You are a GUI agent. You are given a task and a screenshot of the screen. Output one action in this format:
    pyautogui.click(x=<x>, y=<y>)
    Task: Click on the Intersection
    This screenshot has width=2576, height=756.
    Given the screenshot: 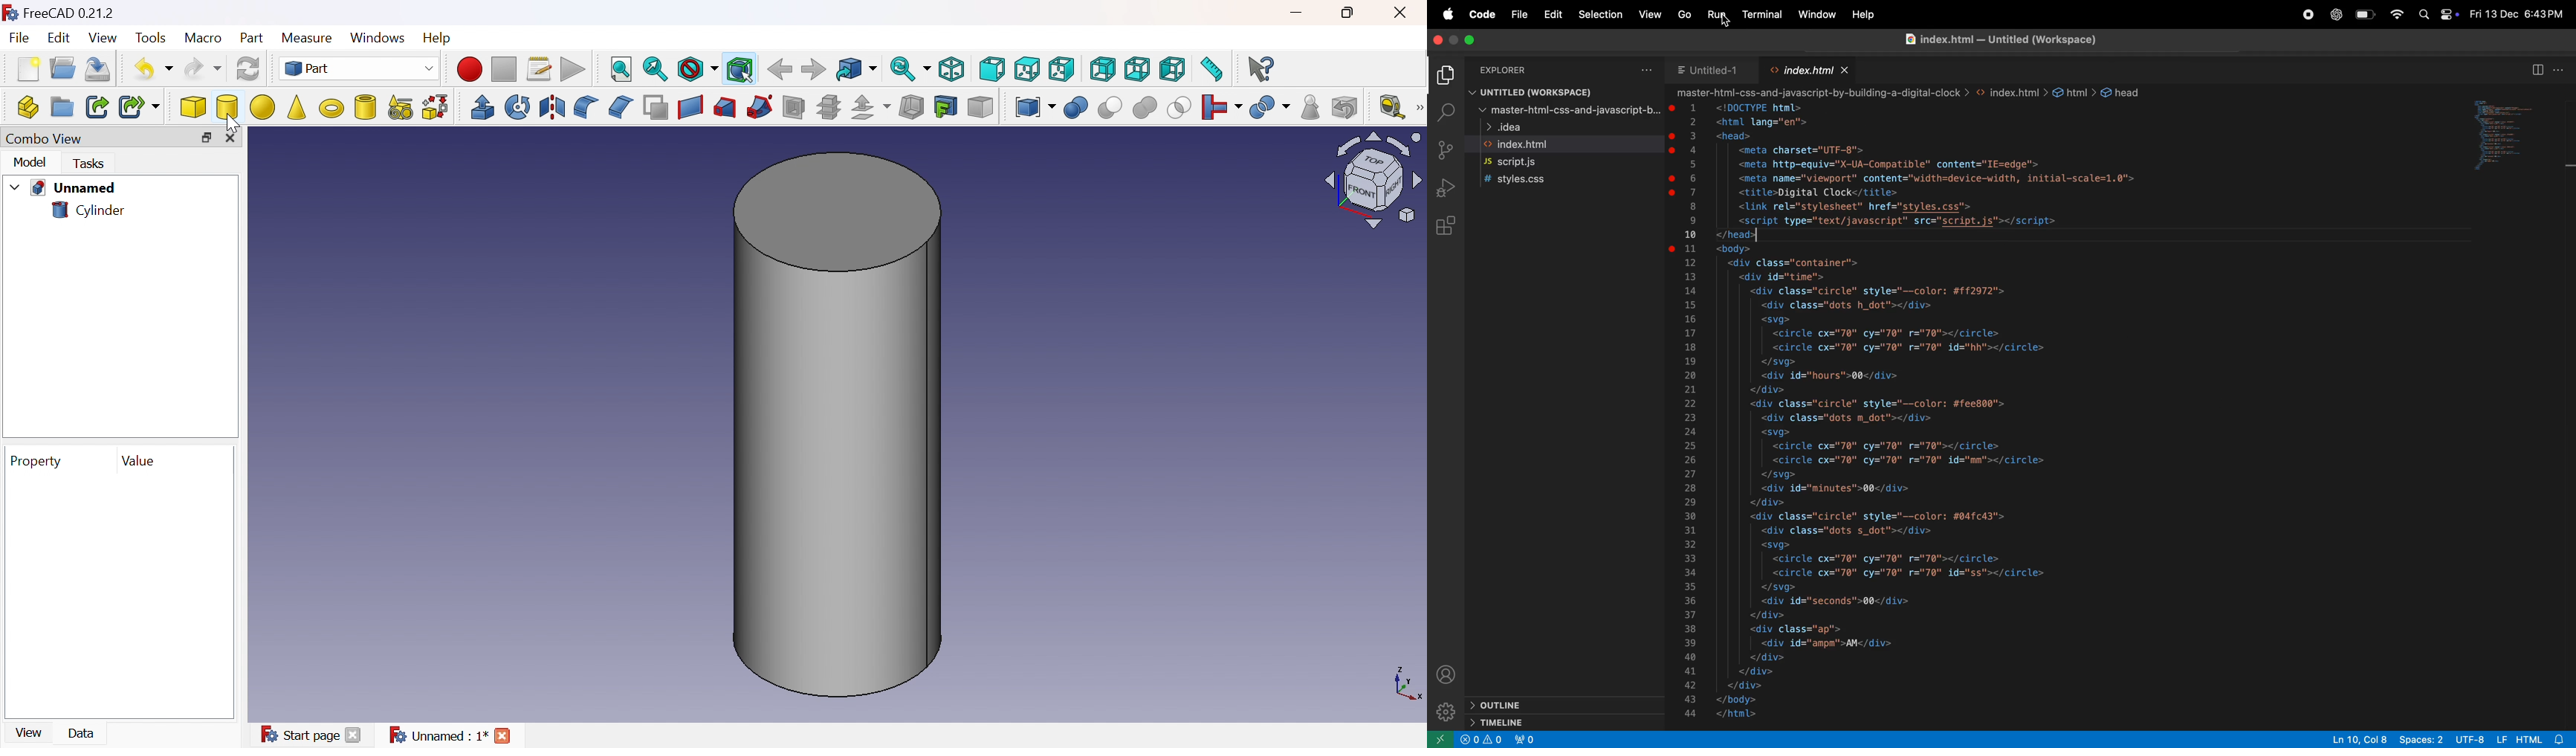 What is the action you would take?
    pyautogui.click(x=1179, y=109)
    